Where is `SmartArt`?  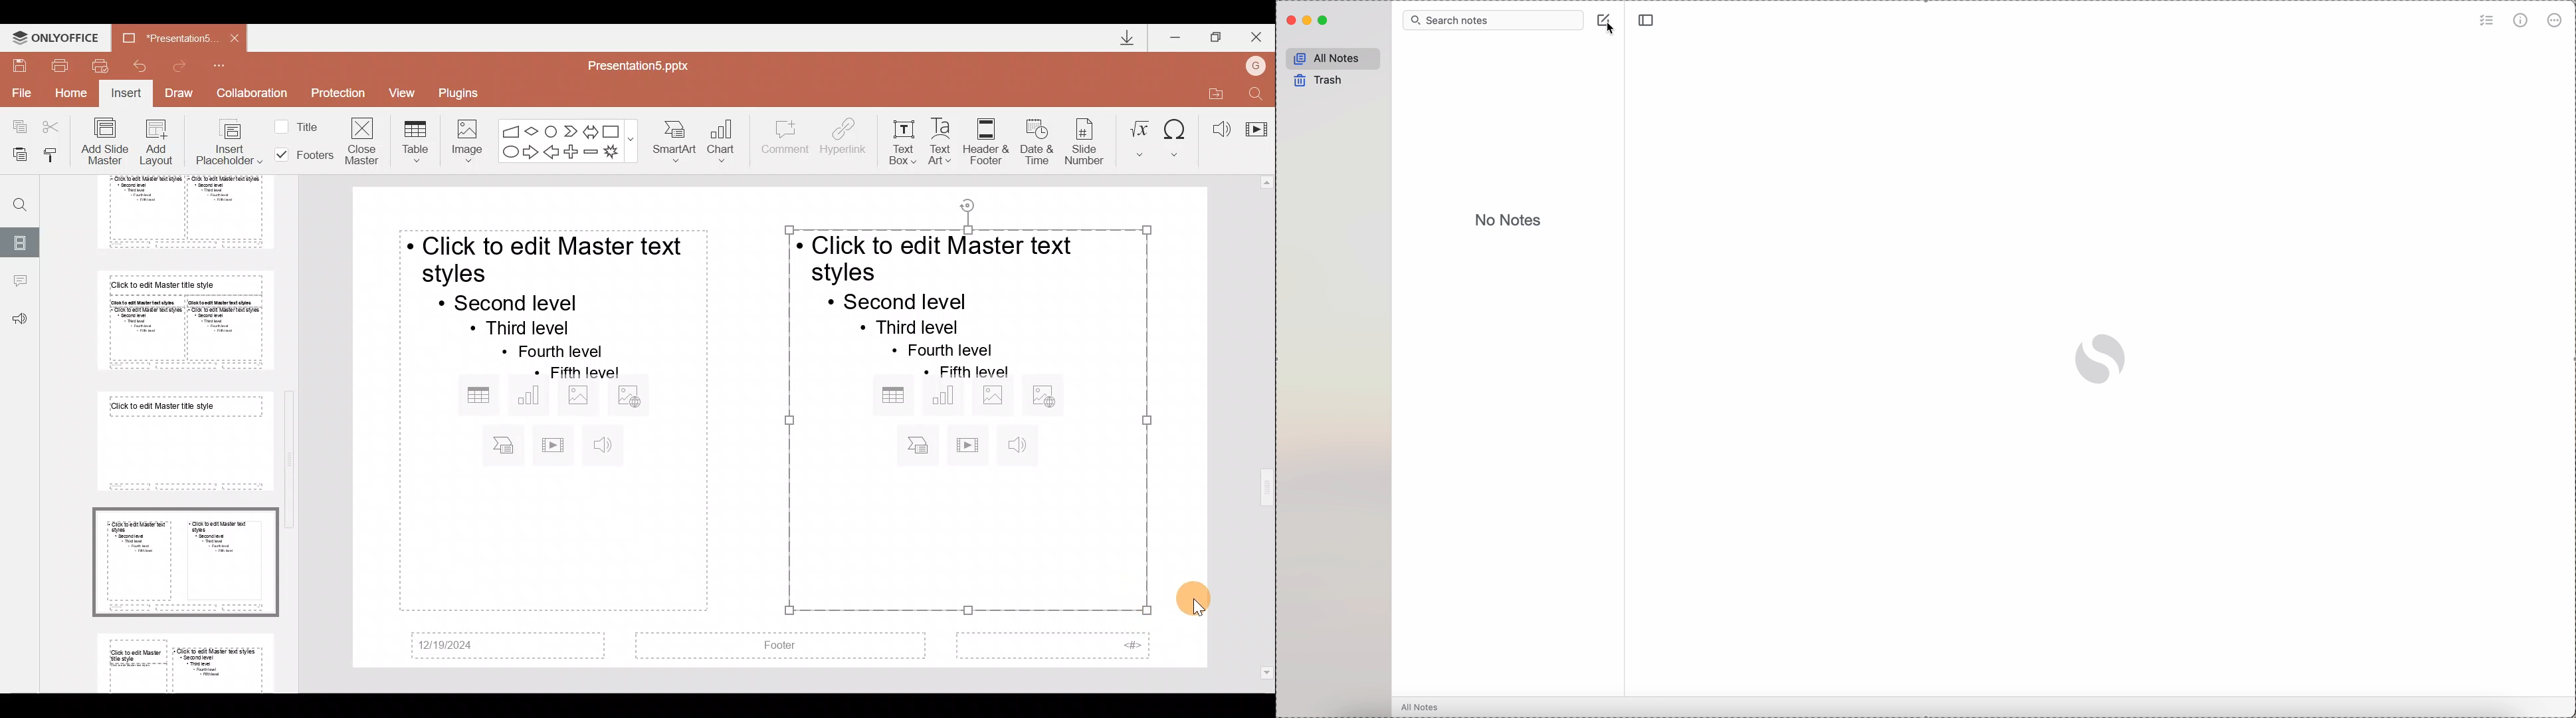
SmartArt is located at coordinates (677, 142).